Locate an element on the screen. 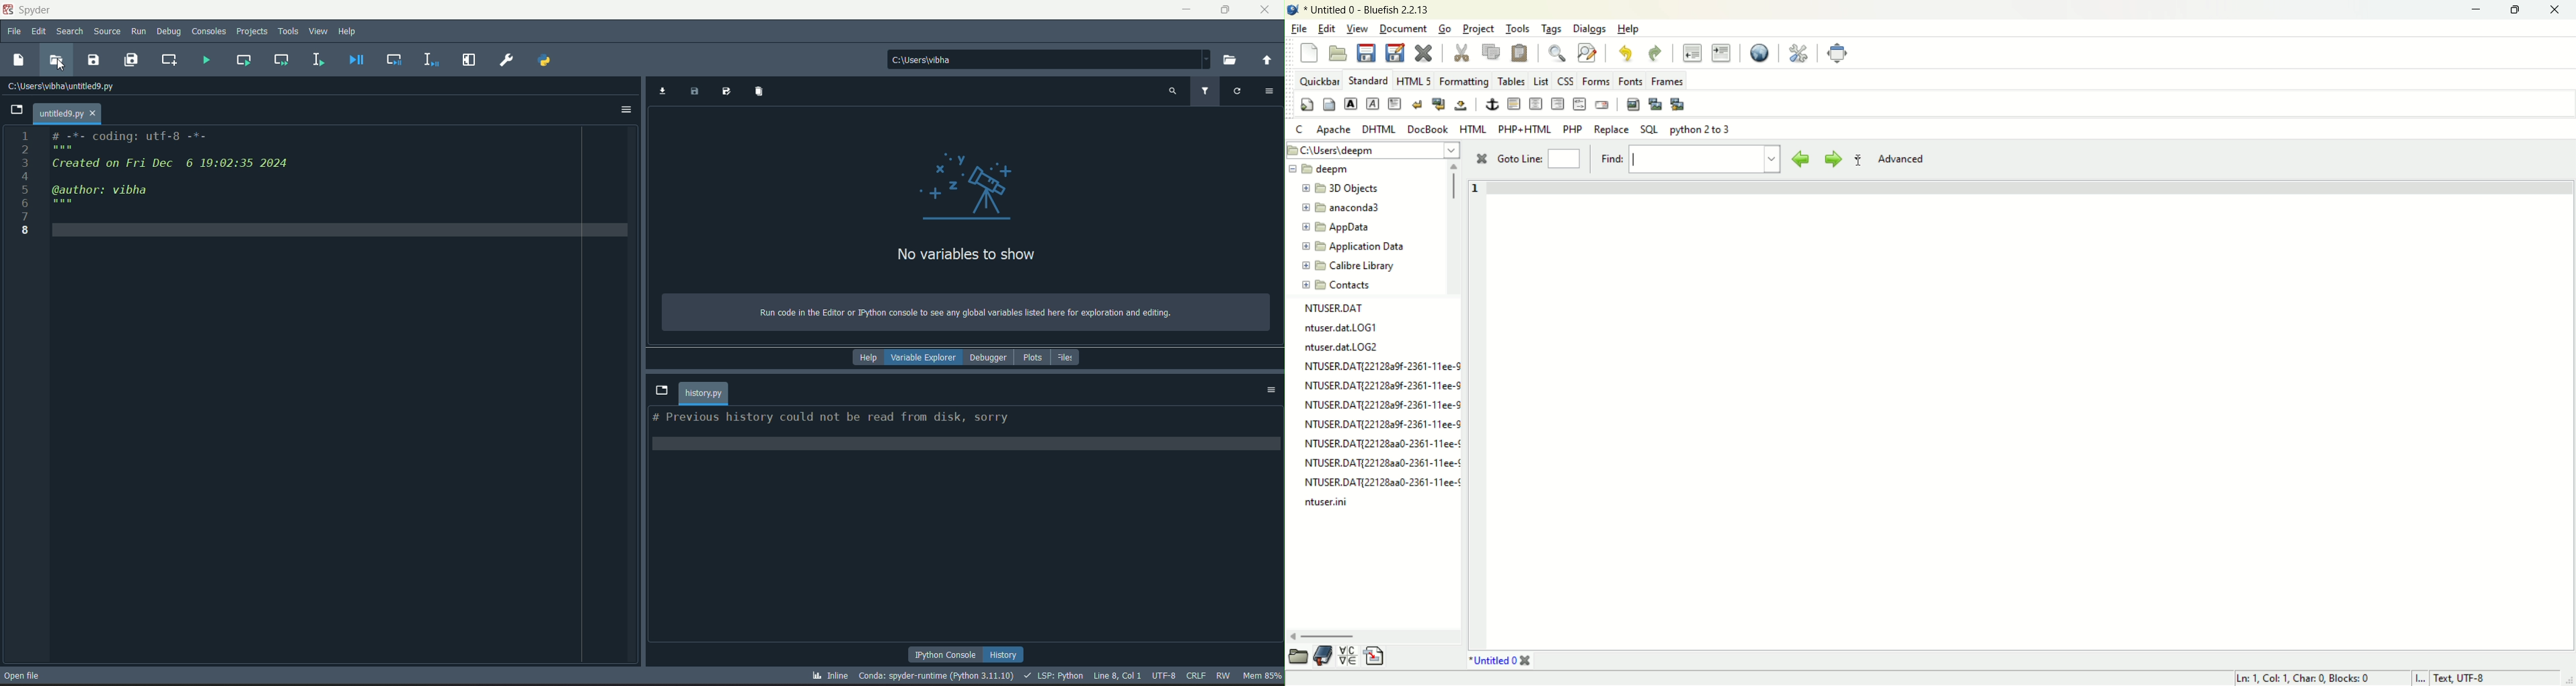 This screenshot has width=2576, height=700. minimize is located at coordinates (1184, 8).